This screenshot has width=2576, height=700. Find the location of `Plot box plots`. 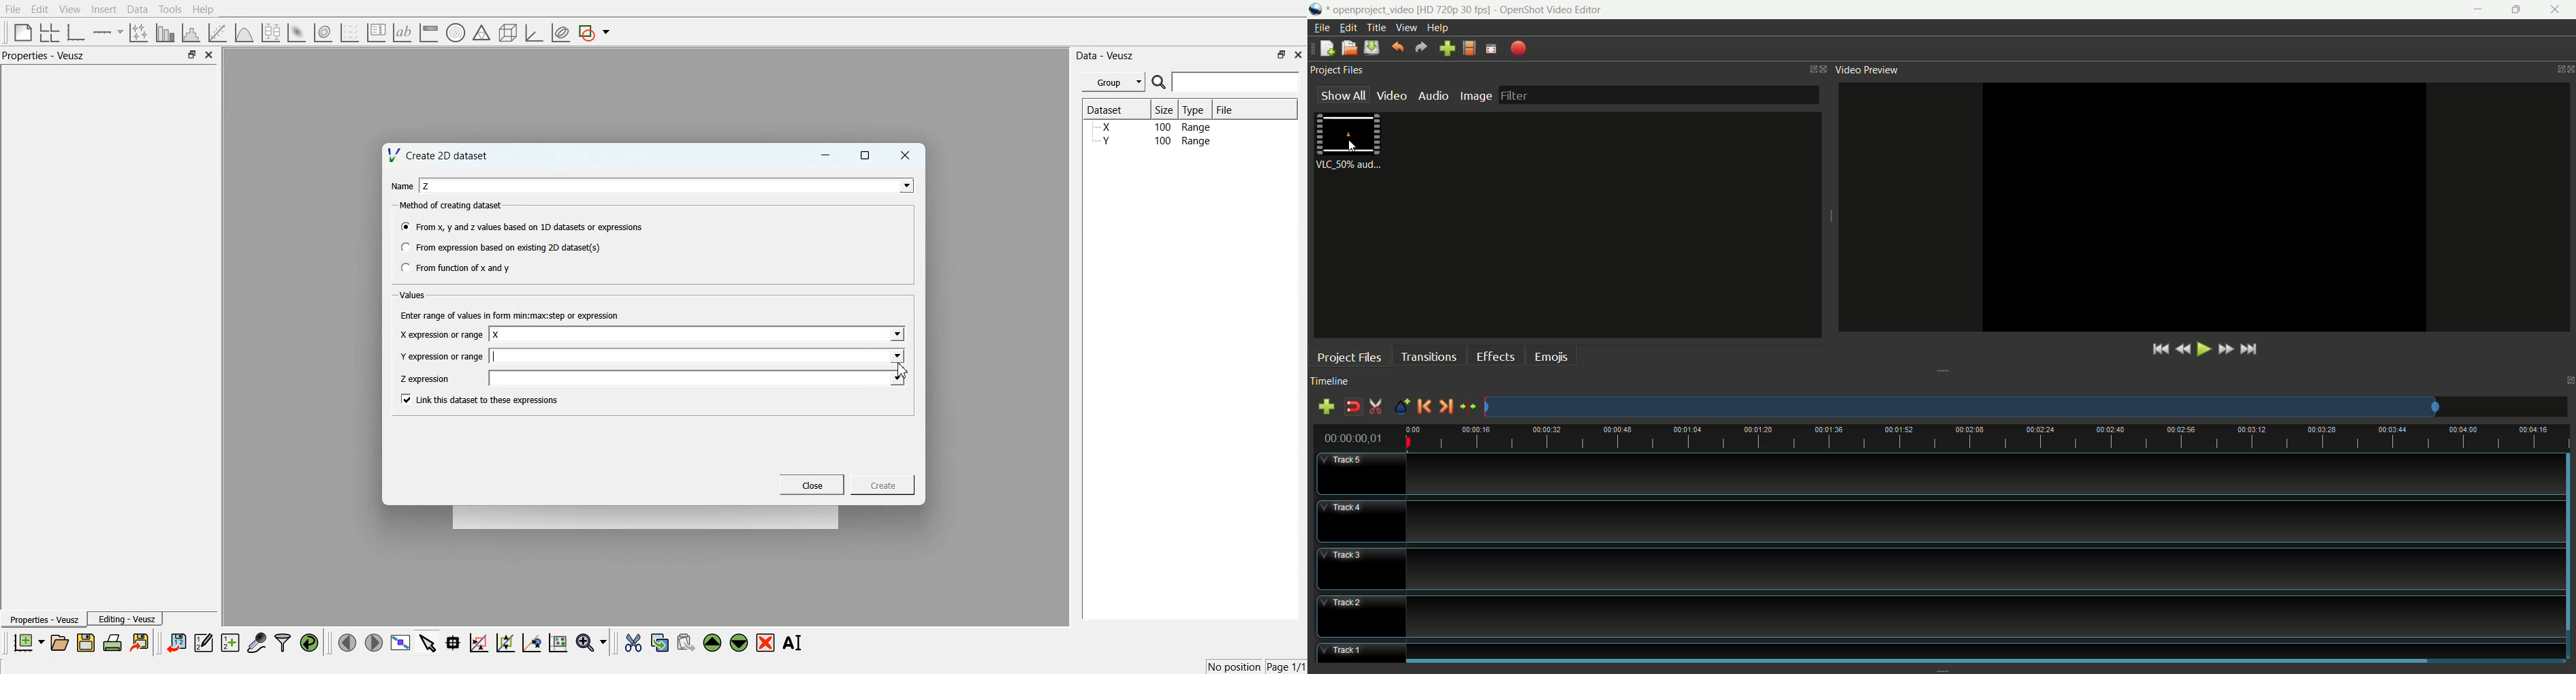

Plot box plots is located at coordinates (271, 33).